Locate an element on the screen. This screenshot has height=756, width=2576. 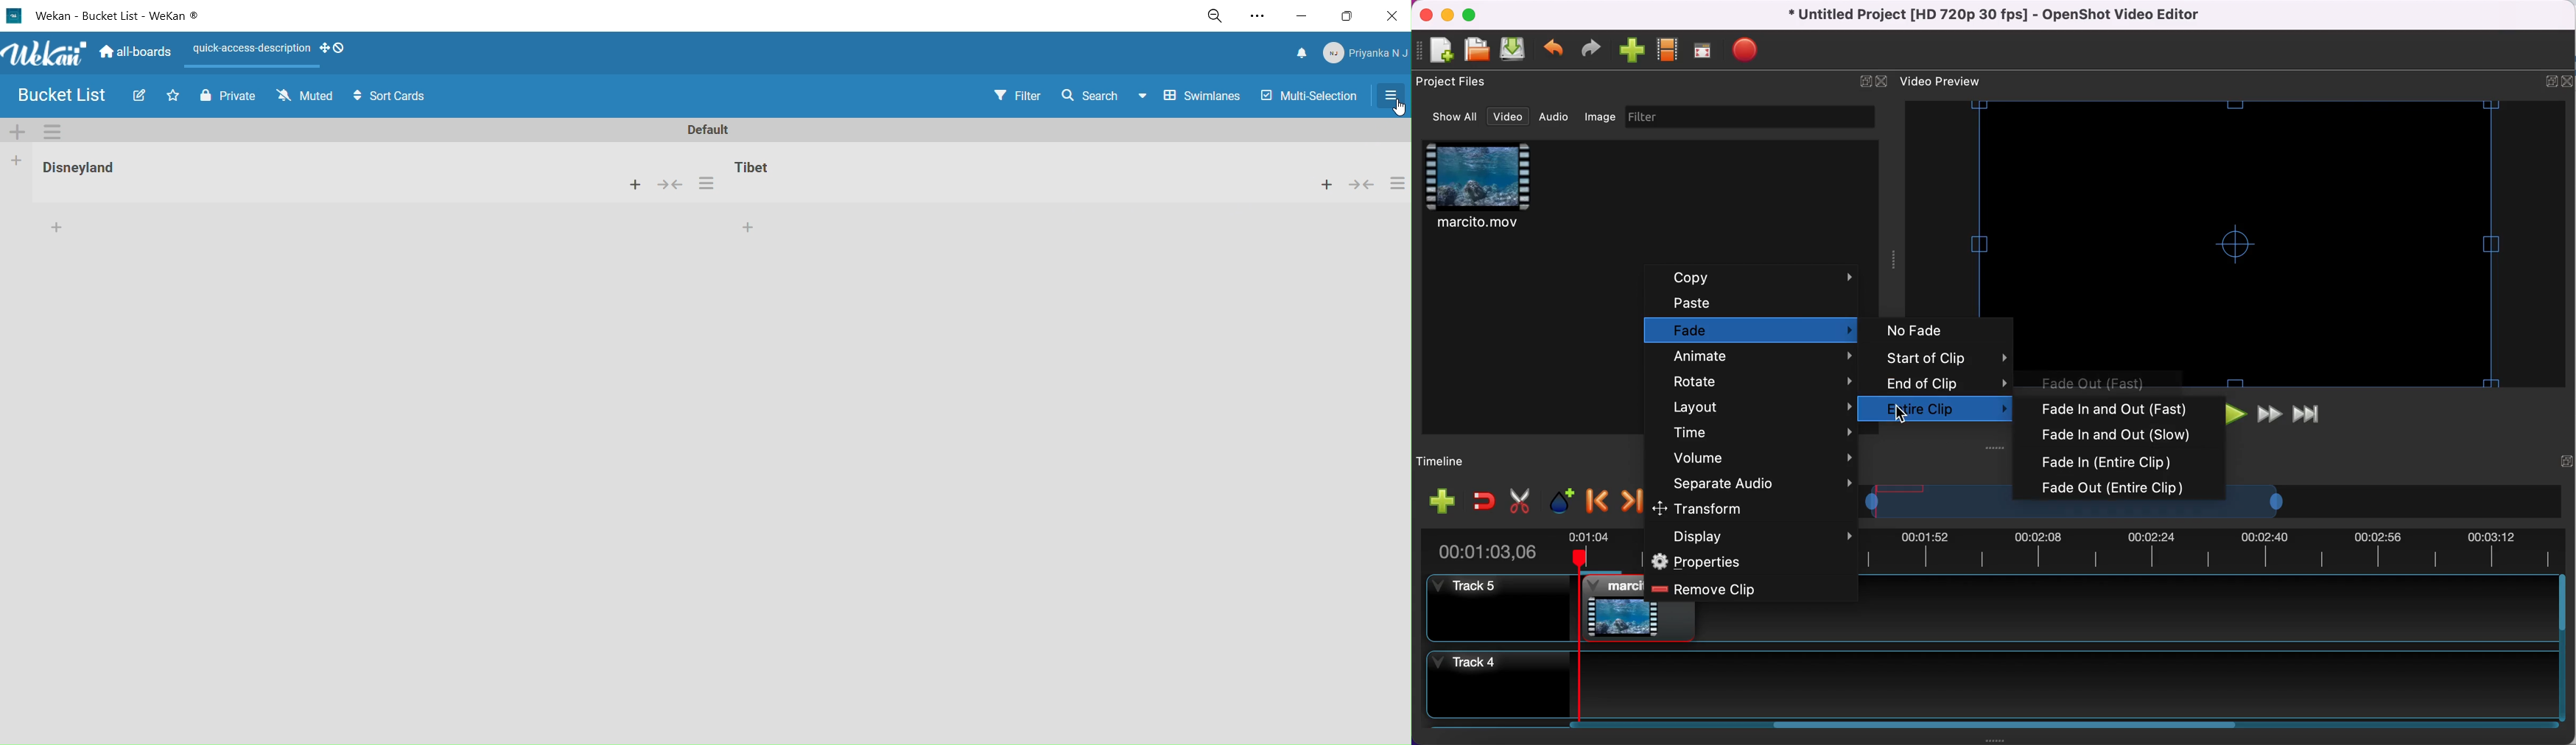
clip is located at coordinates (1612, 607).